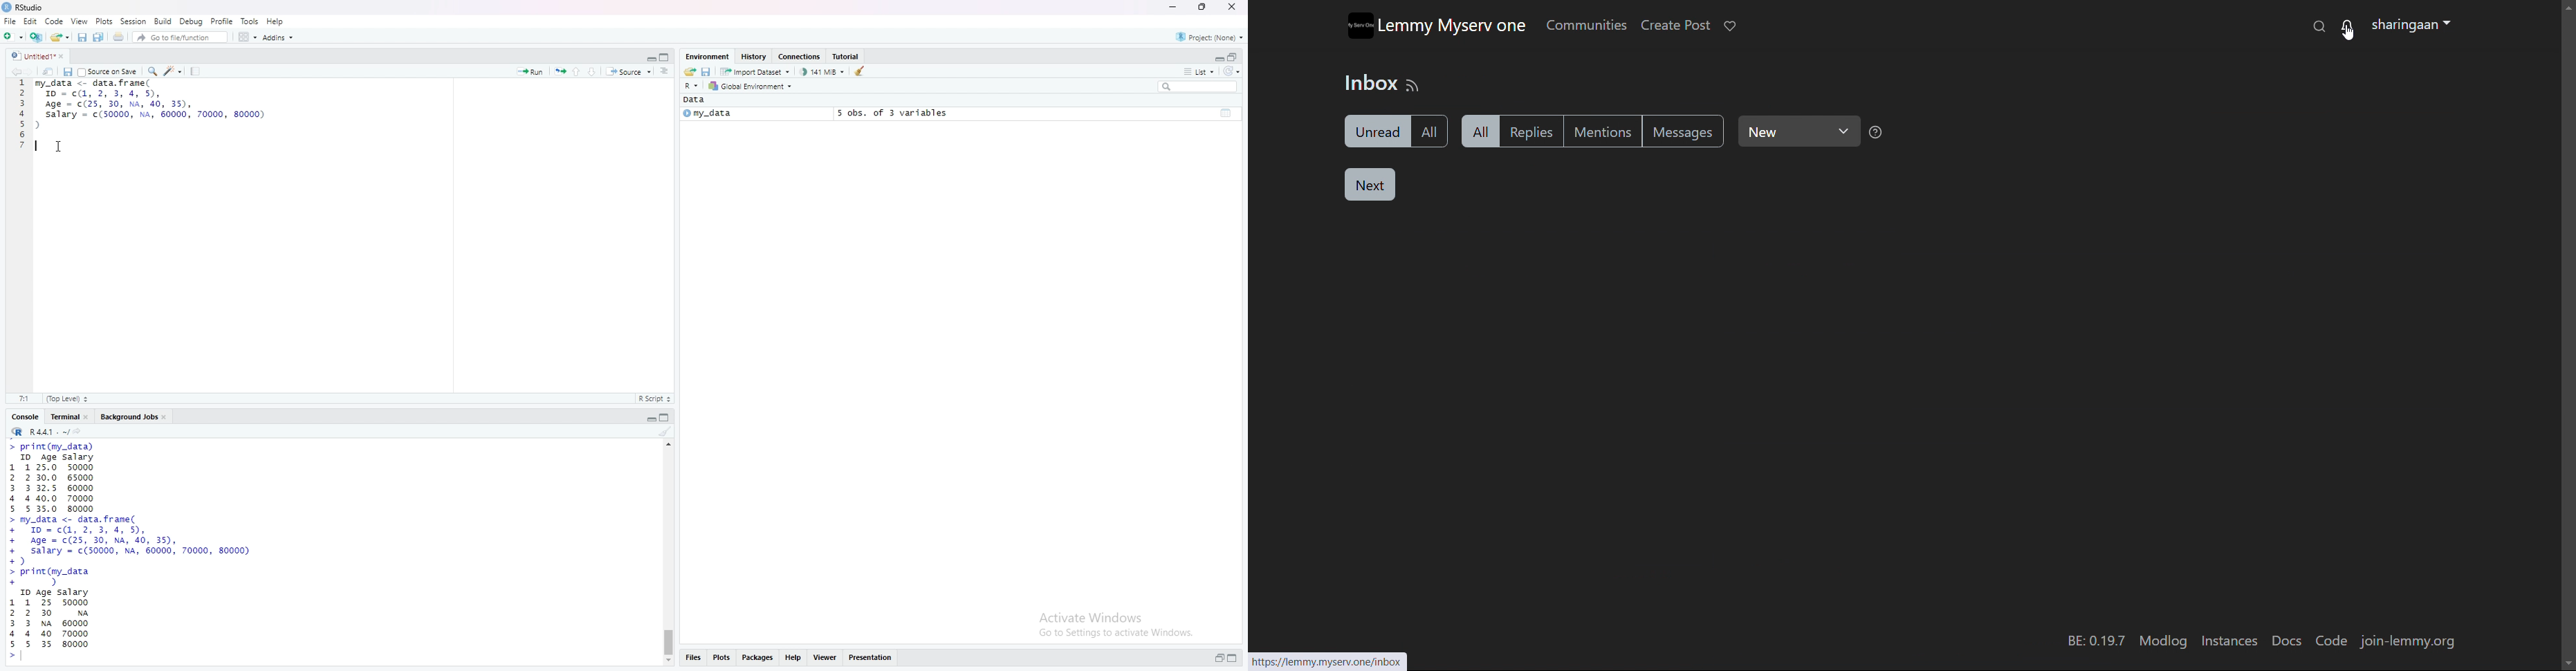 This screenshot has width=2576, height=672. What do you see at coordinates (59, 147) in the screenshot?
I see `cursor` at bounding box center [59, 147].